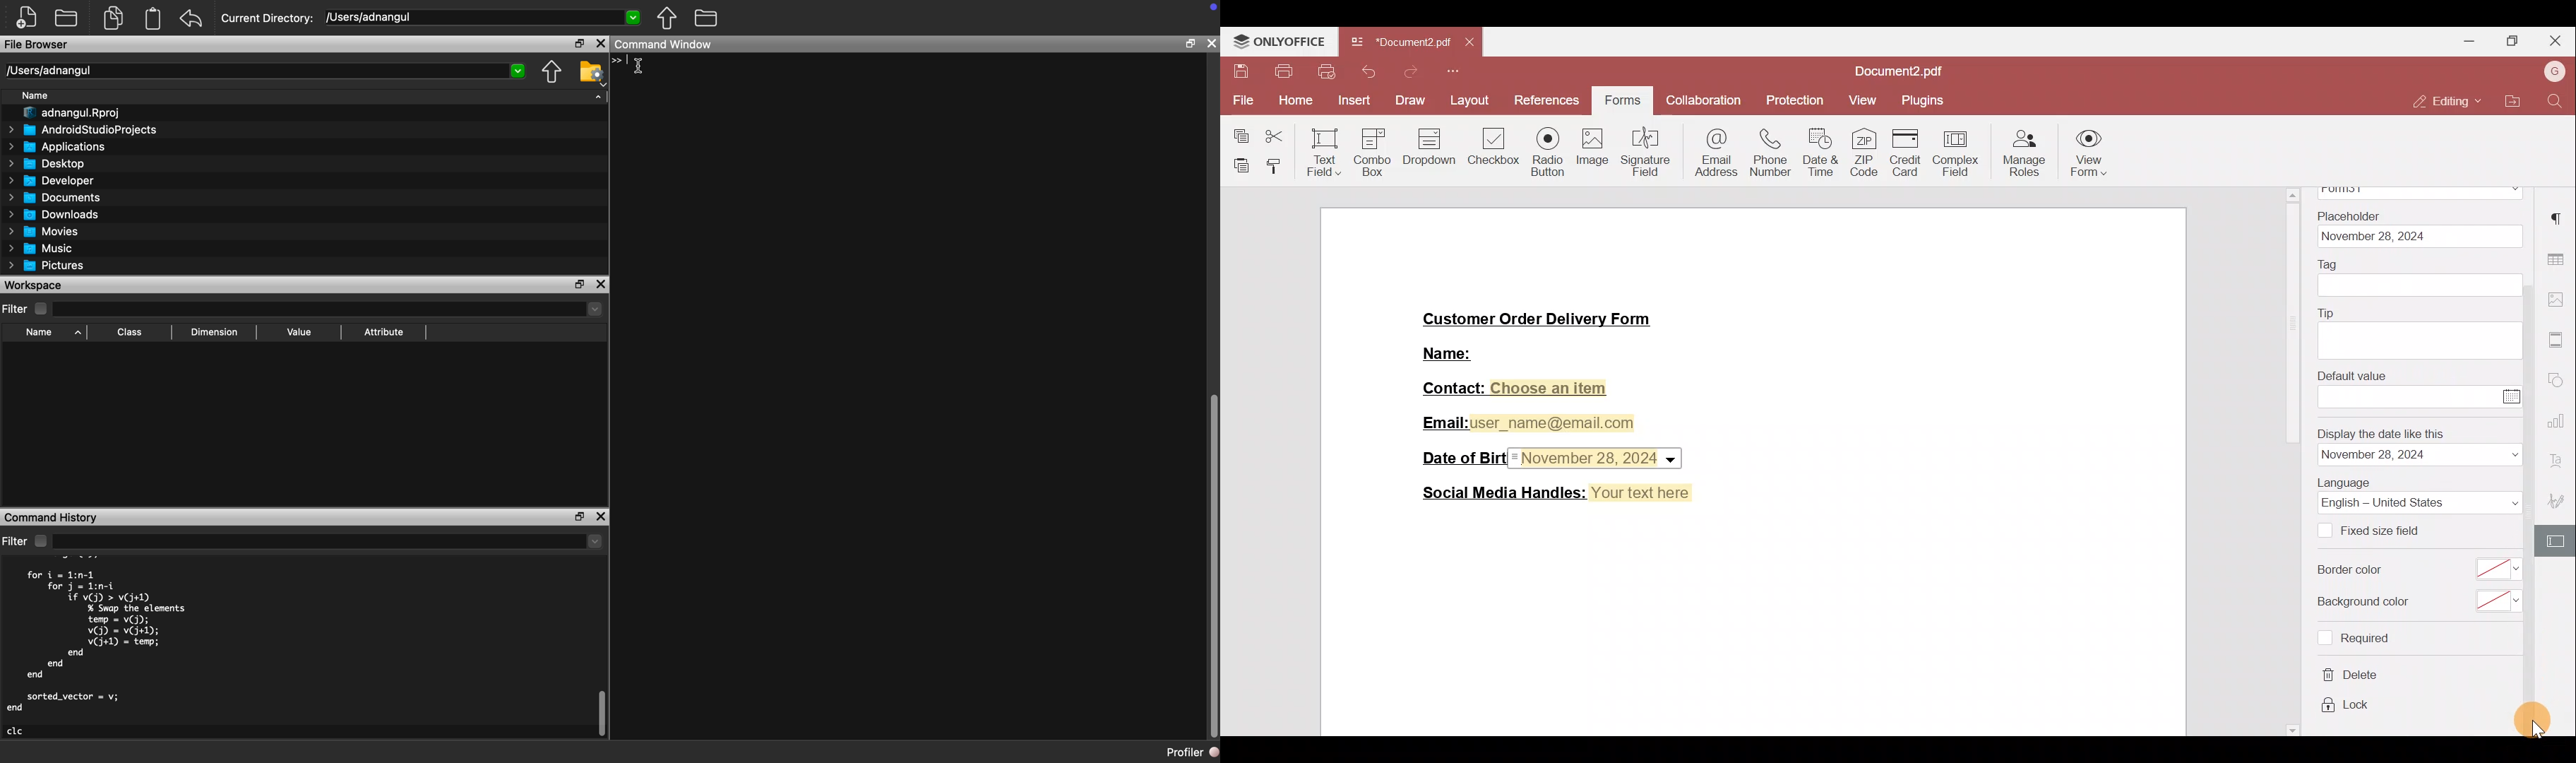  I want to click on References, so click(1550, 101).